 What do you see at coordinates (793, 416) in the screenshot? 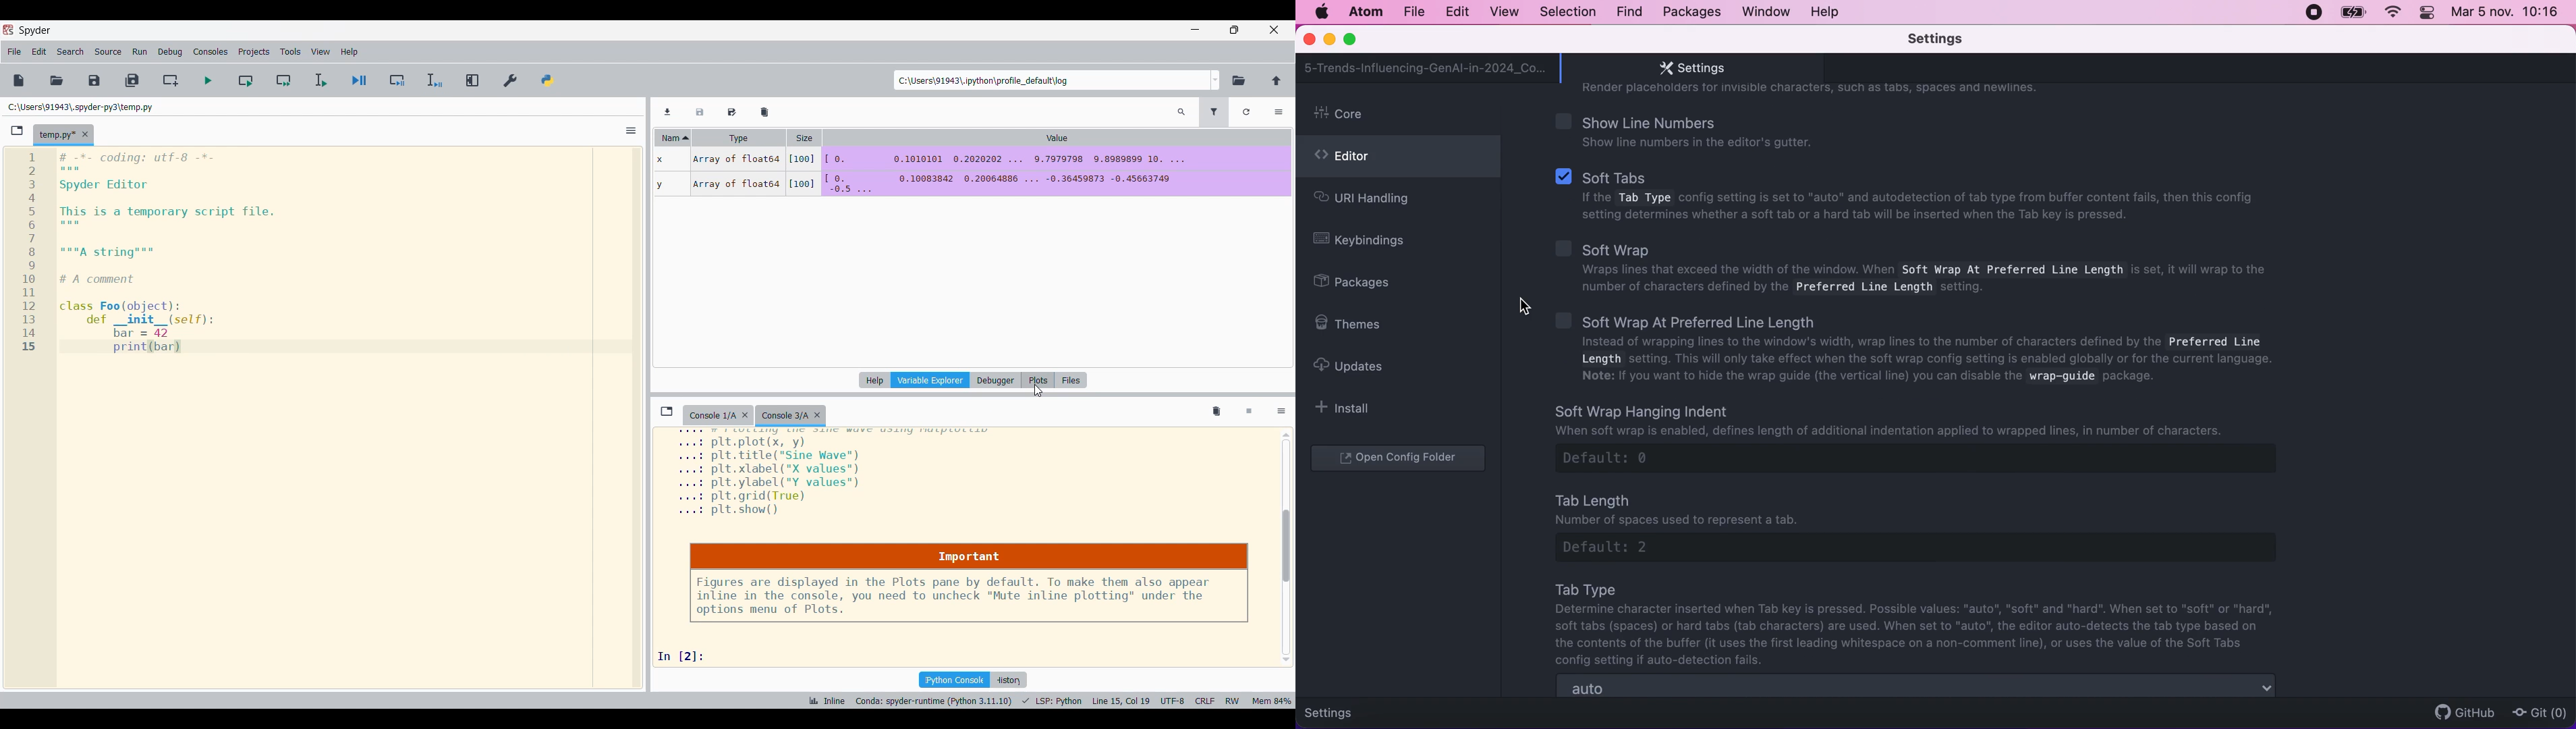
I see `Current tab highlighted` at bounding box center [793, 416].